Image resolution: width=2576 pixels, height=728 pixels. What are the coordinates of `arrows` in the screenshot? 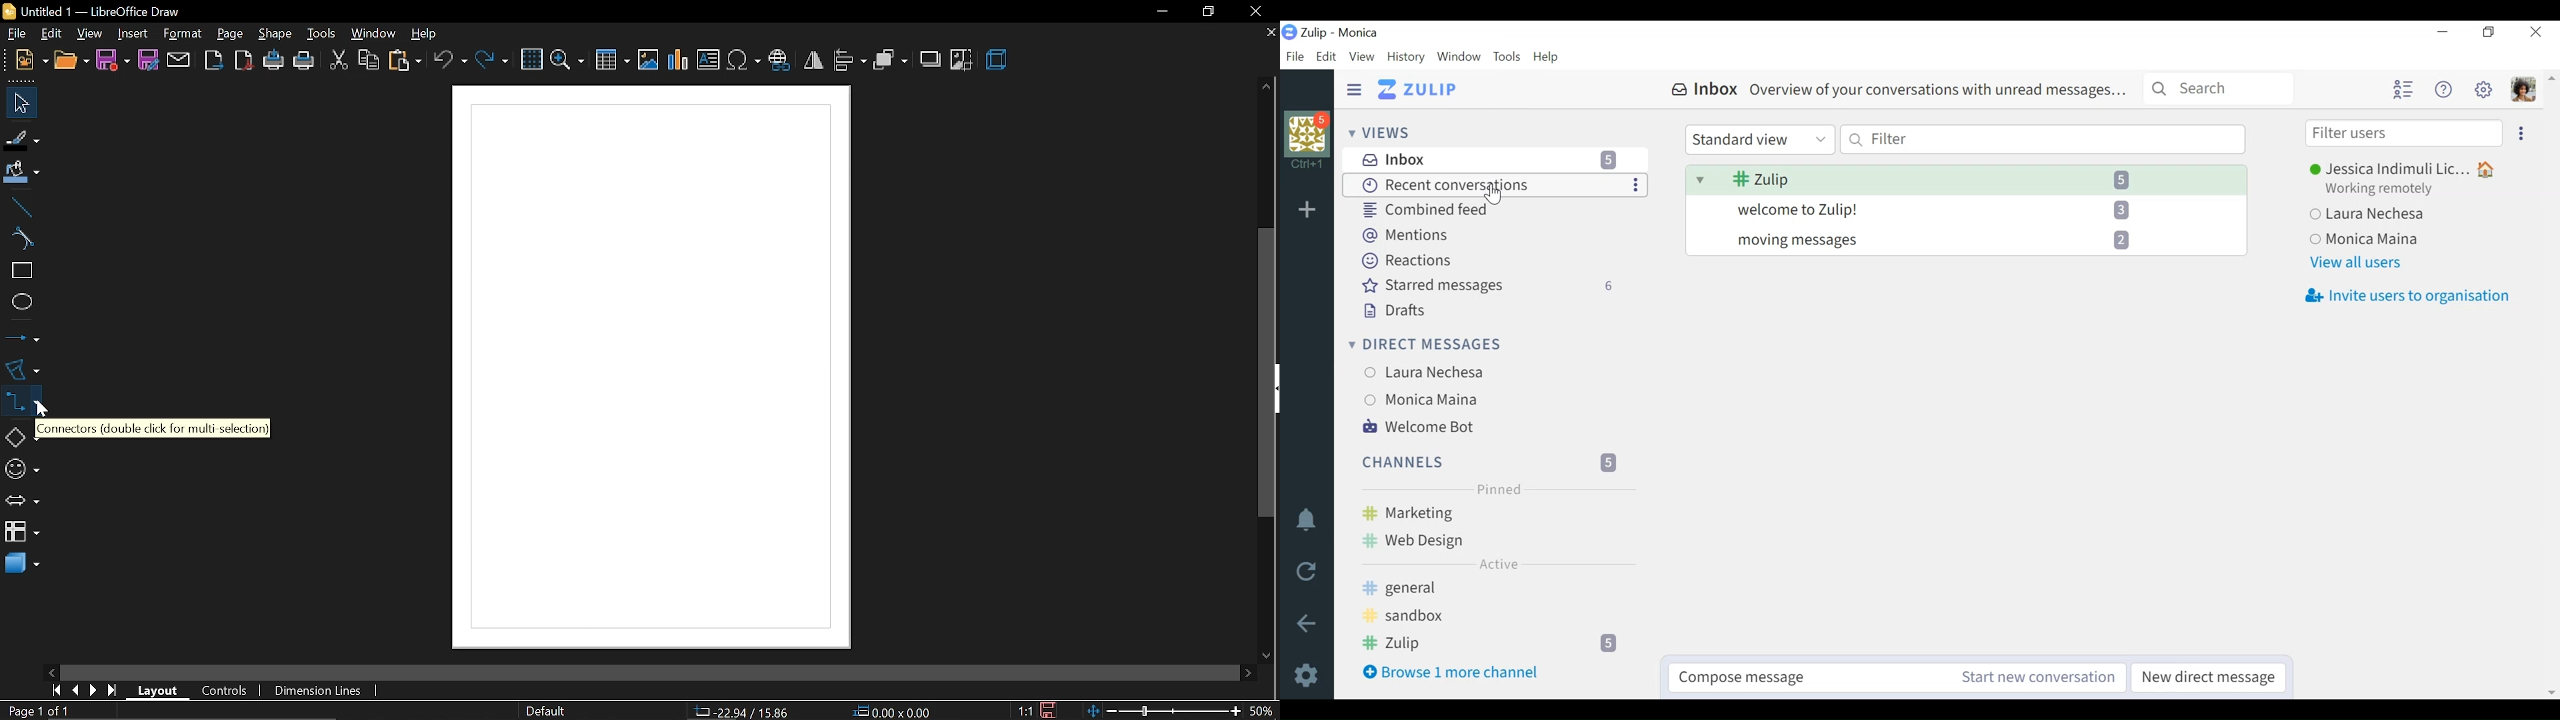 It's located at (19, 499).